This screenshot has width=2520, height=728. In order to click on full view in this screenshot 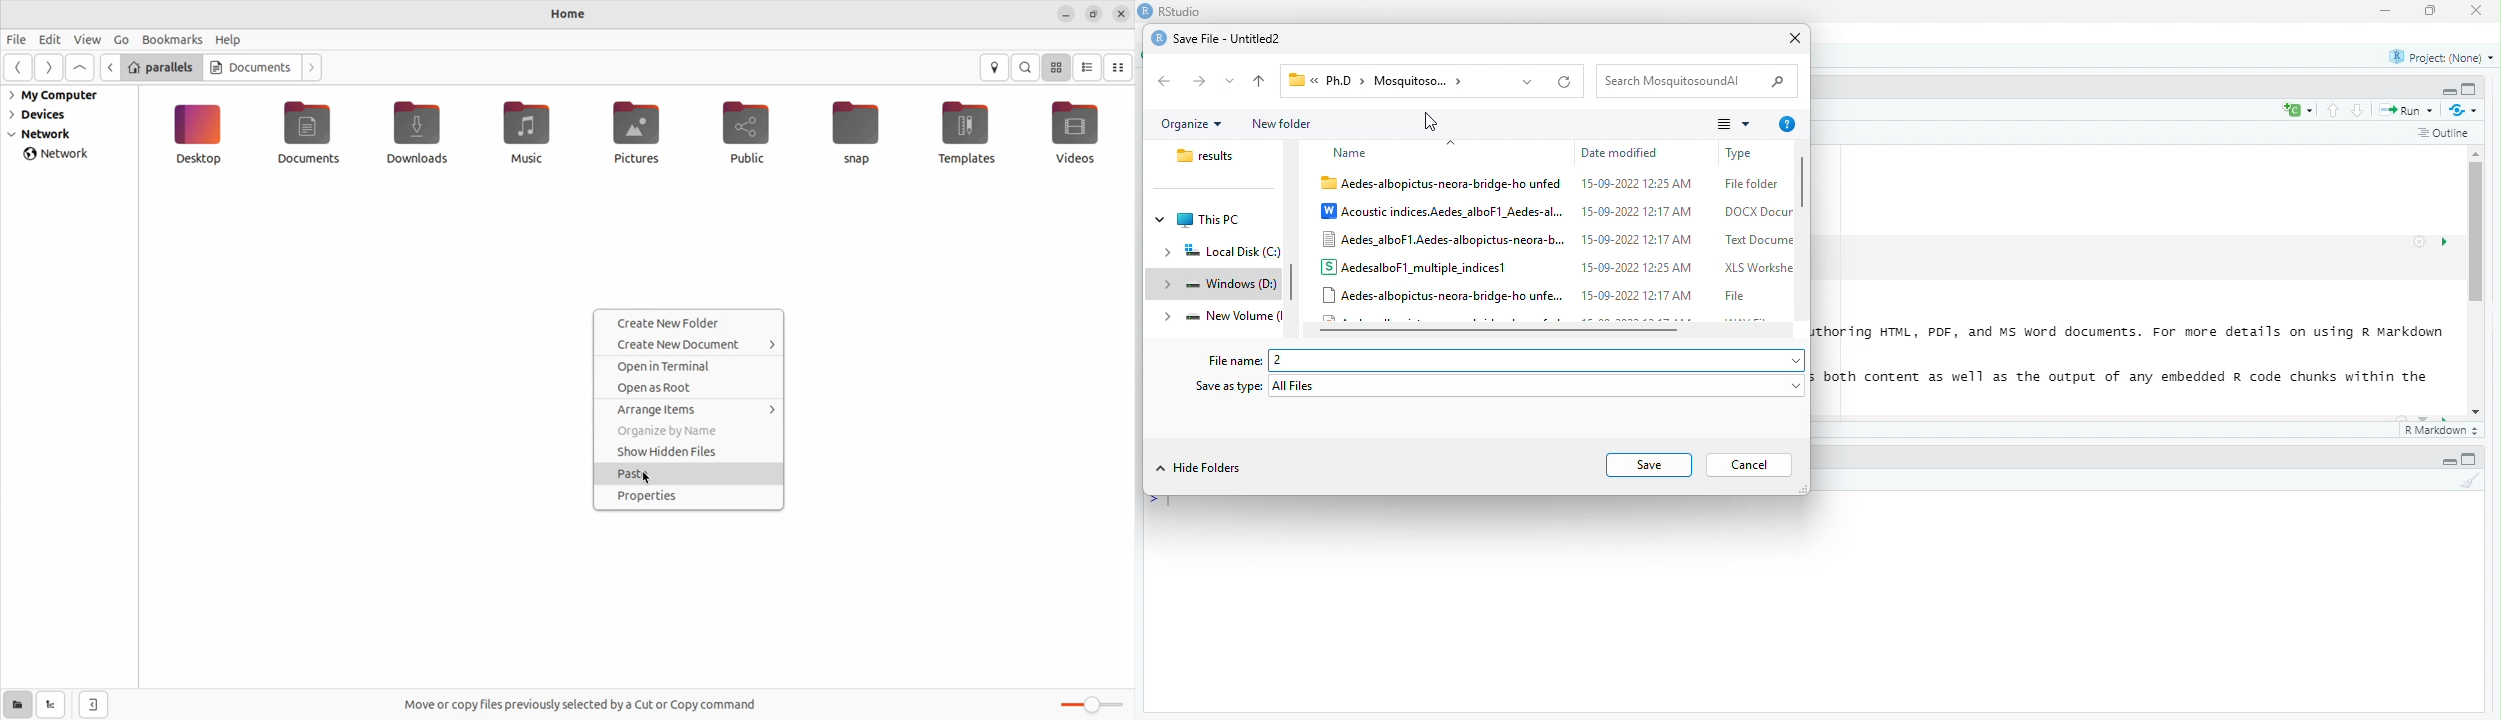, I will do `click(2469, 89)`.